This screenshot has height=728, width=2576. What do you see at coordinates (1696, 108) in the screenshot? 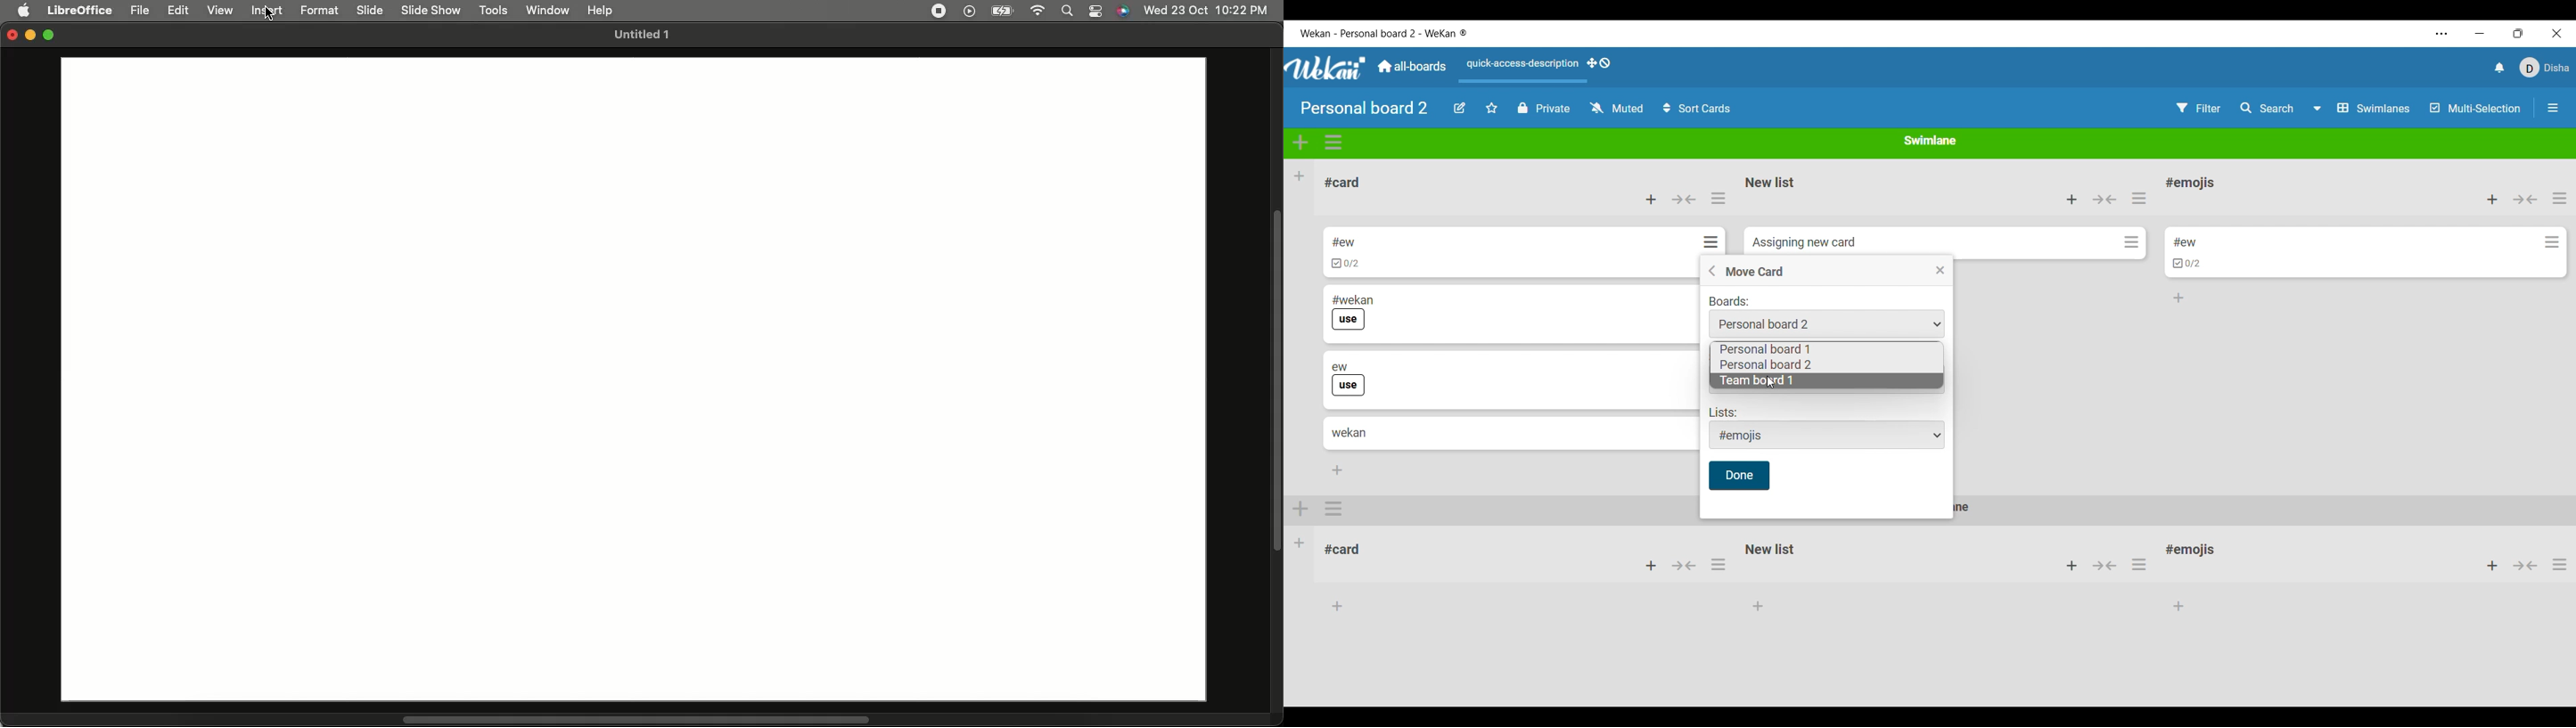
I see `Sort cards` at bounding box center [1696, 108].